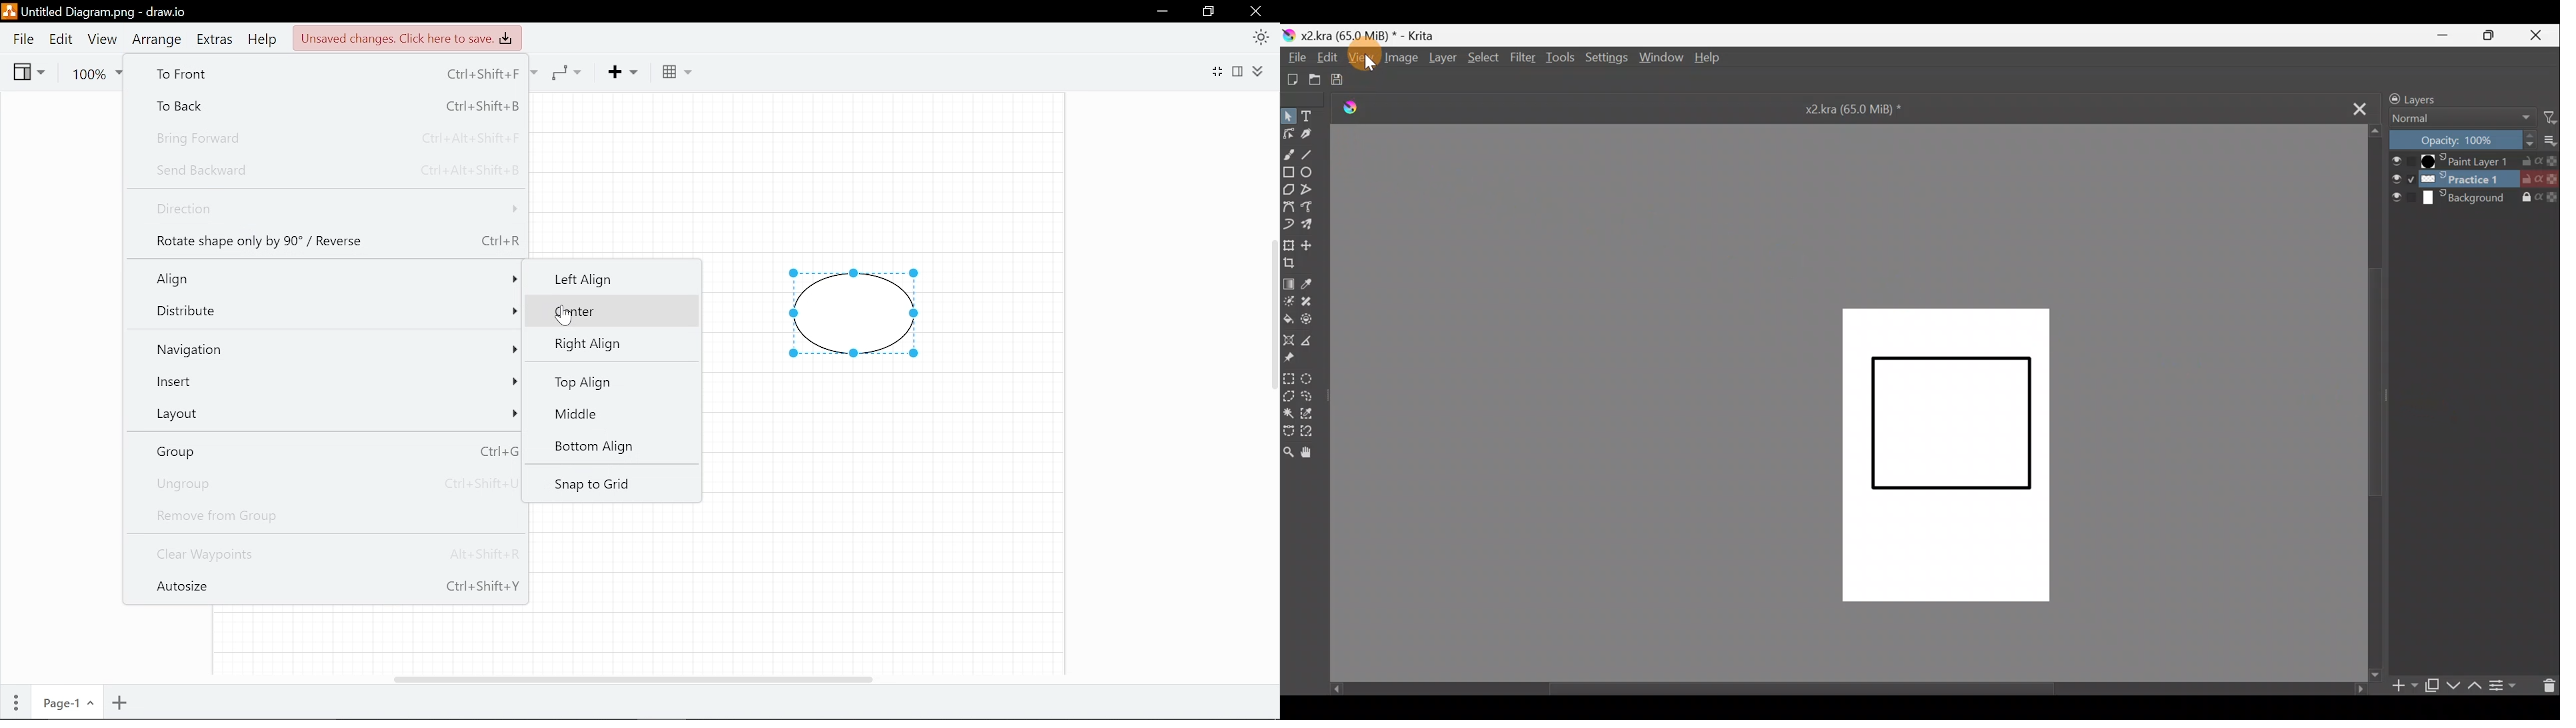 The width and height of the screenshot is (2576, 728). What do you see at coordinates (1295, 57) in the screenshot?
I see `File` at bounding box center [1295, 57].